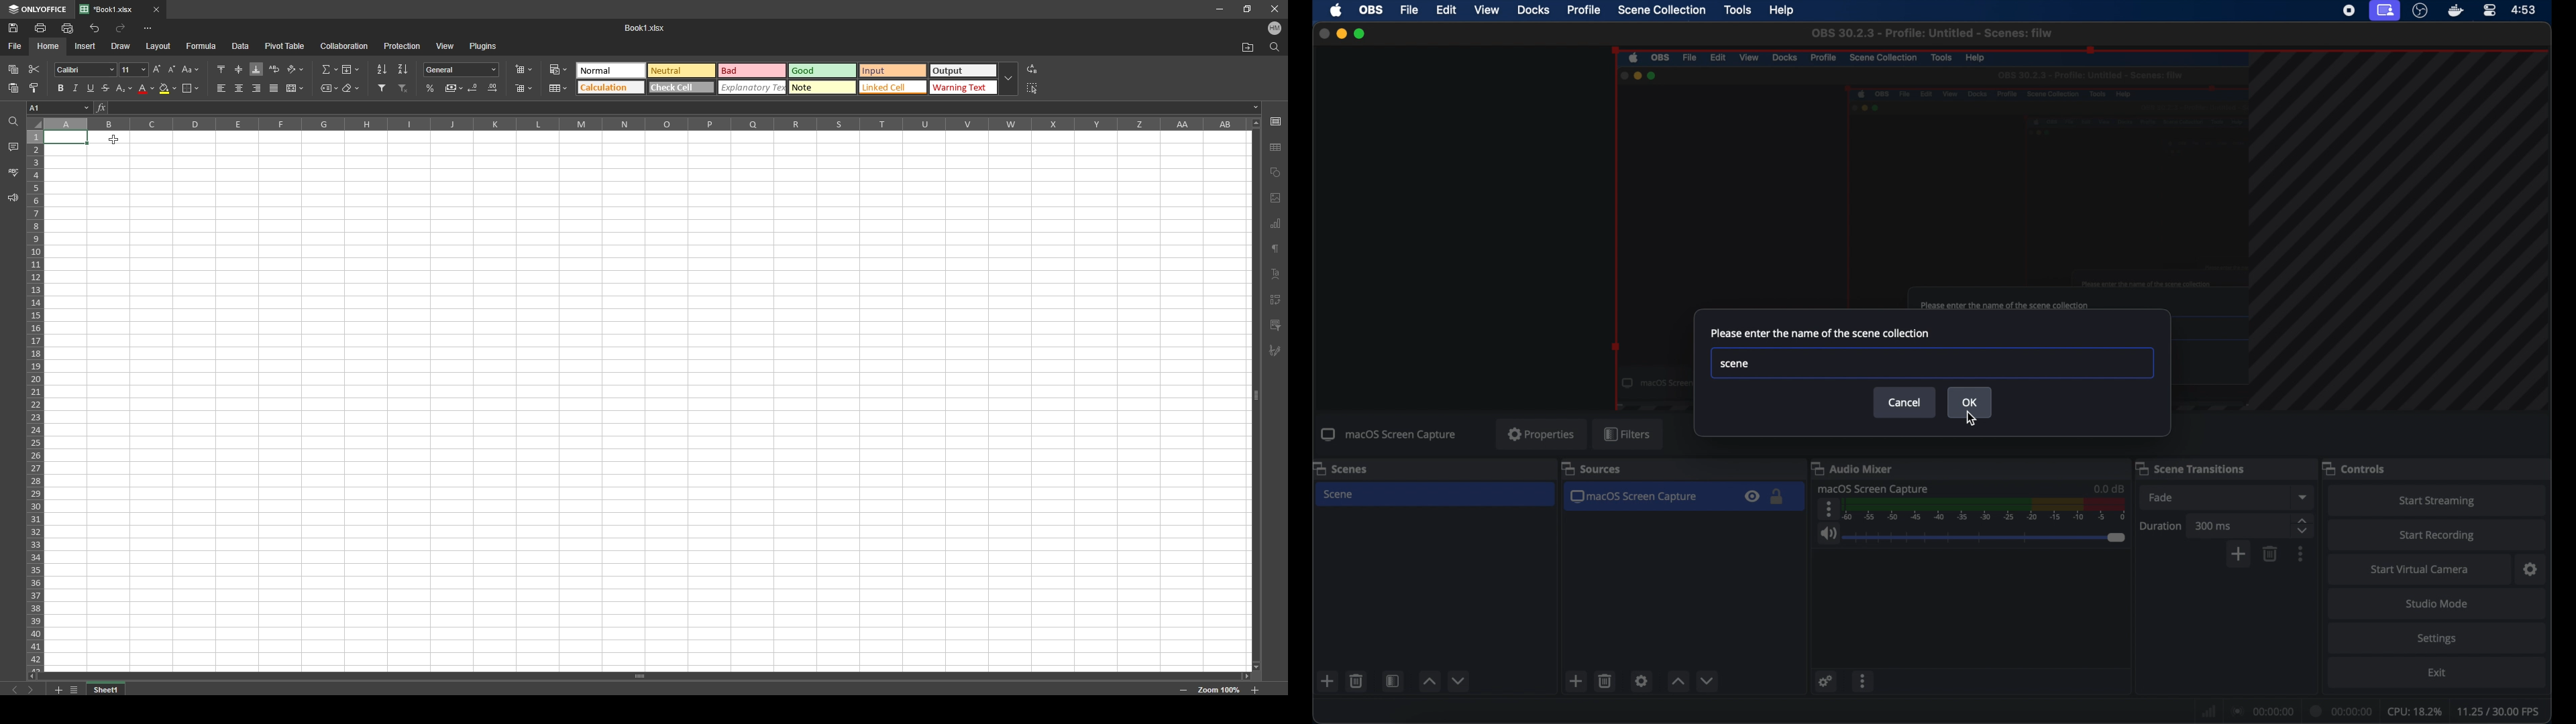  Describe the element at coordinates (1737, 10) in the screenshot. I see `tools` at that location.